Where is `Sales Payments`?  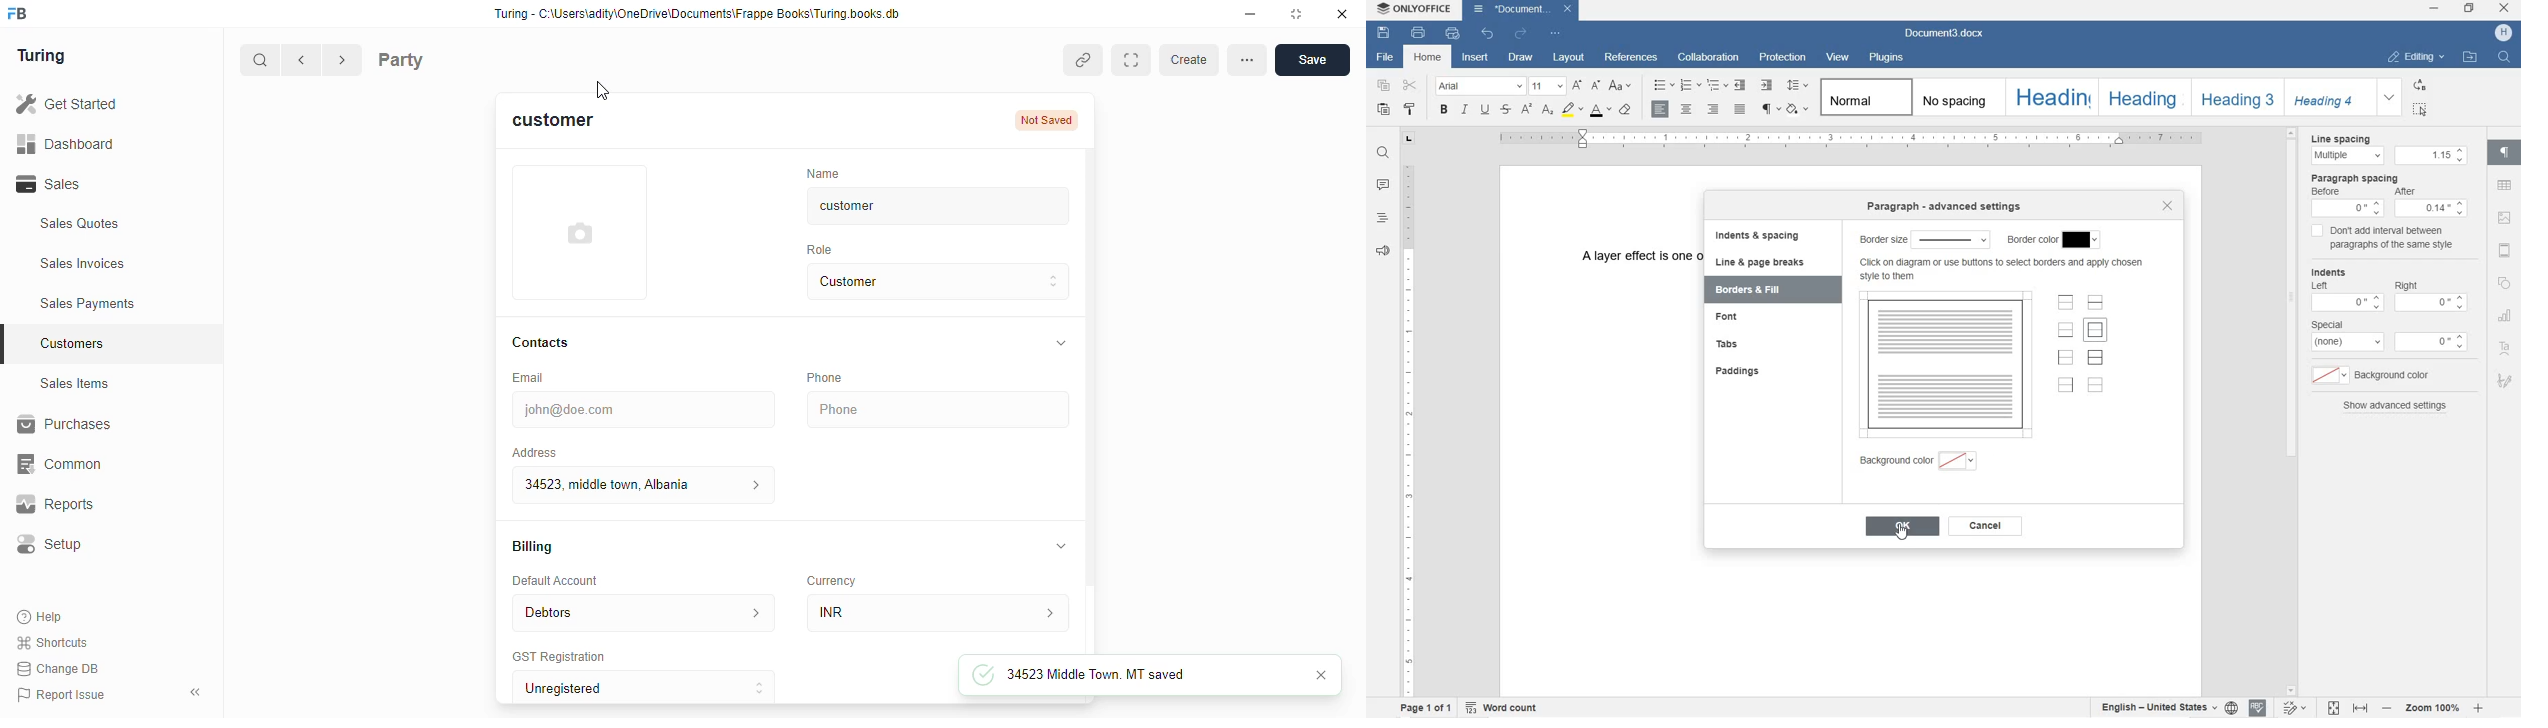
Sales Payments is located at coordinates (118, 304).